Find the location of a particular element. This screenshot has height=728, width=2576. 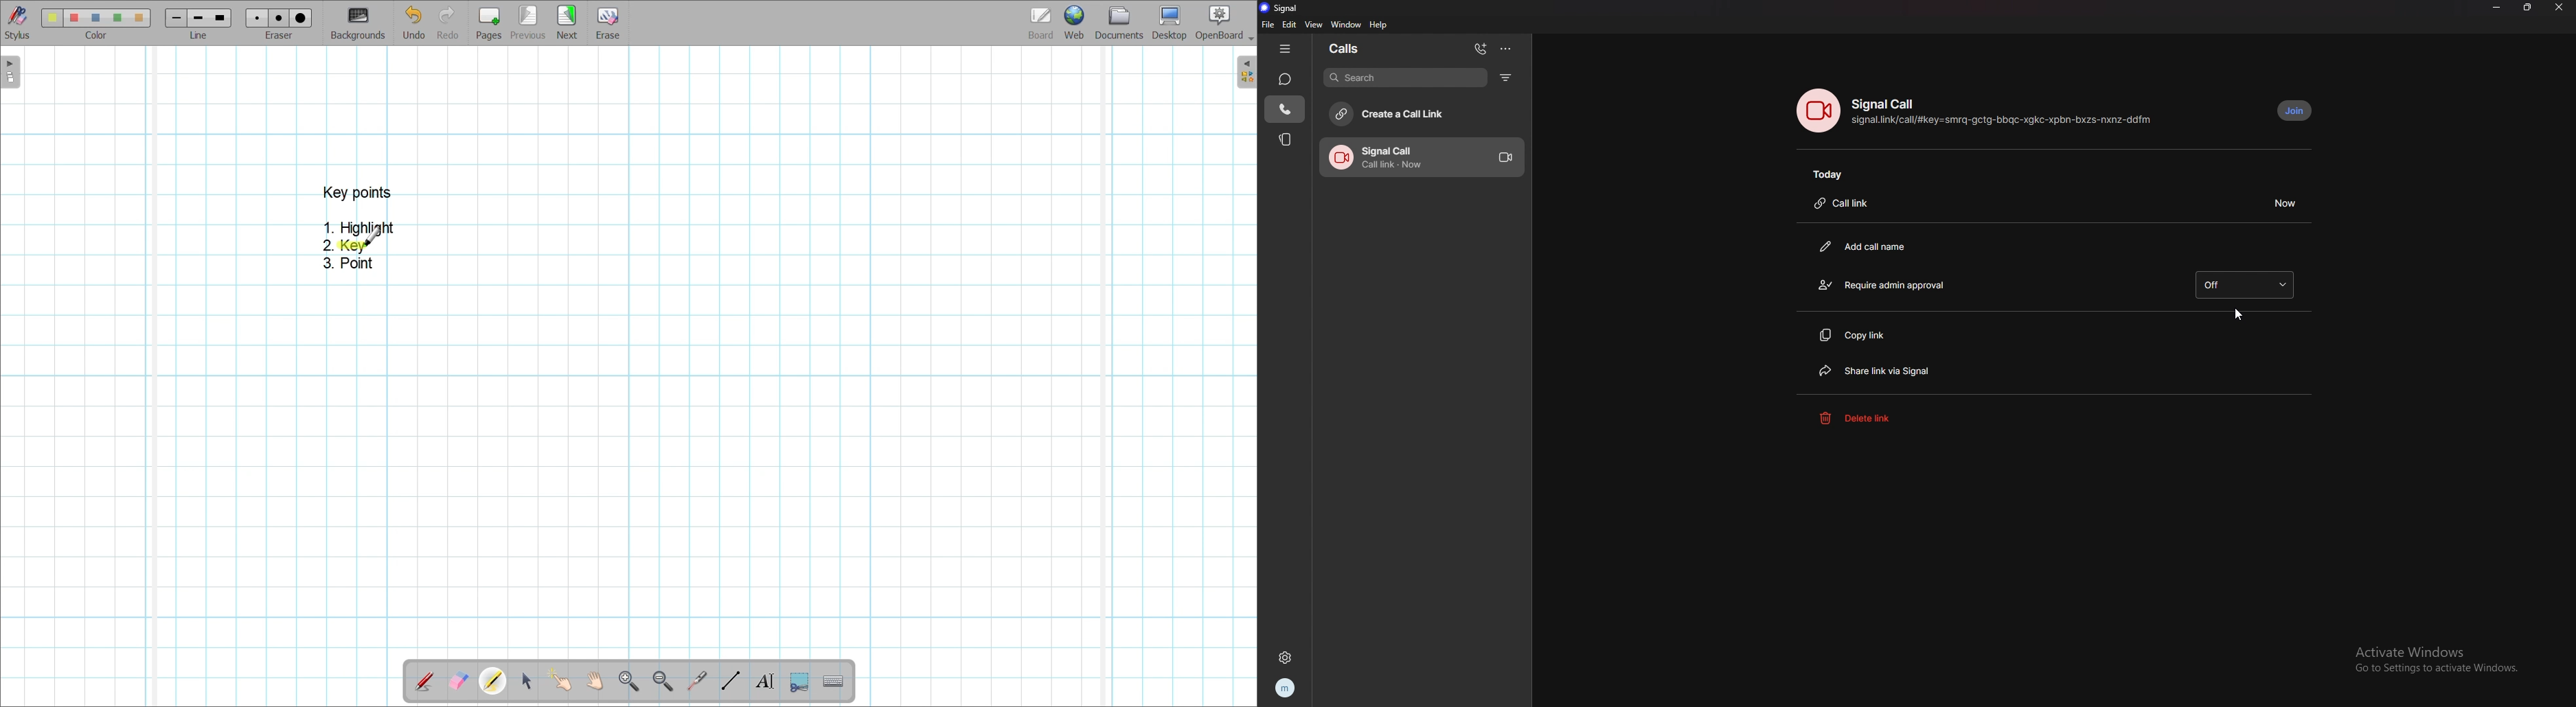

resize is located at coordinates (2529, 7).